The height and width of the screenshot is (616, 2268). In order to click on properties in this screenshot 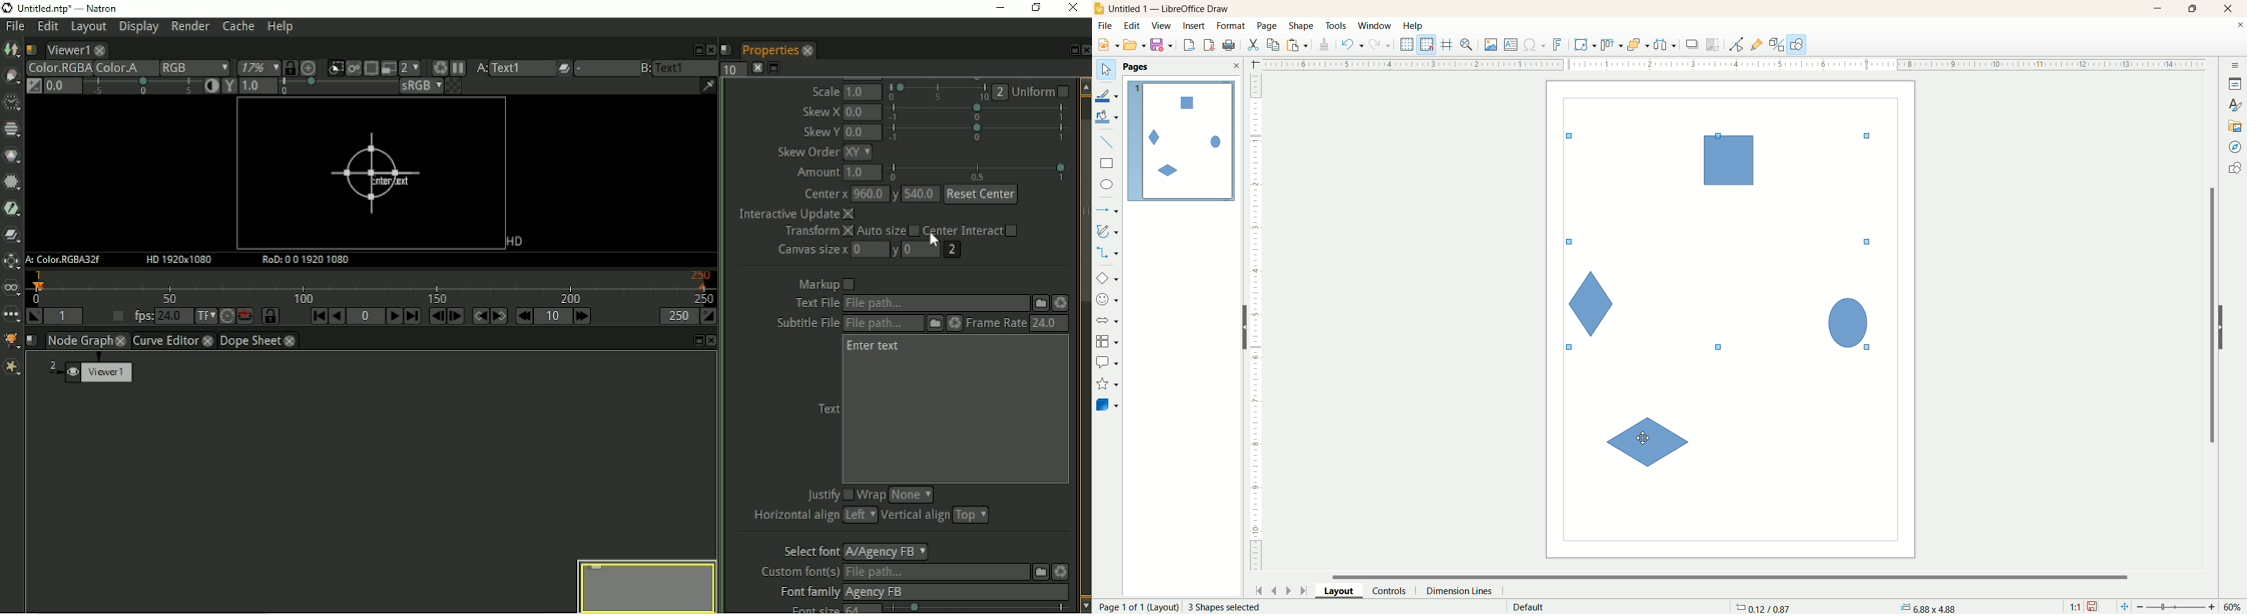, I will do `click(2236, 84)`.